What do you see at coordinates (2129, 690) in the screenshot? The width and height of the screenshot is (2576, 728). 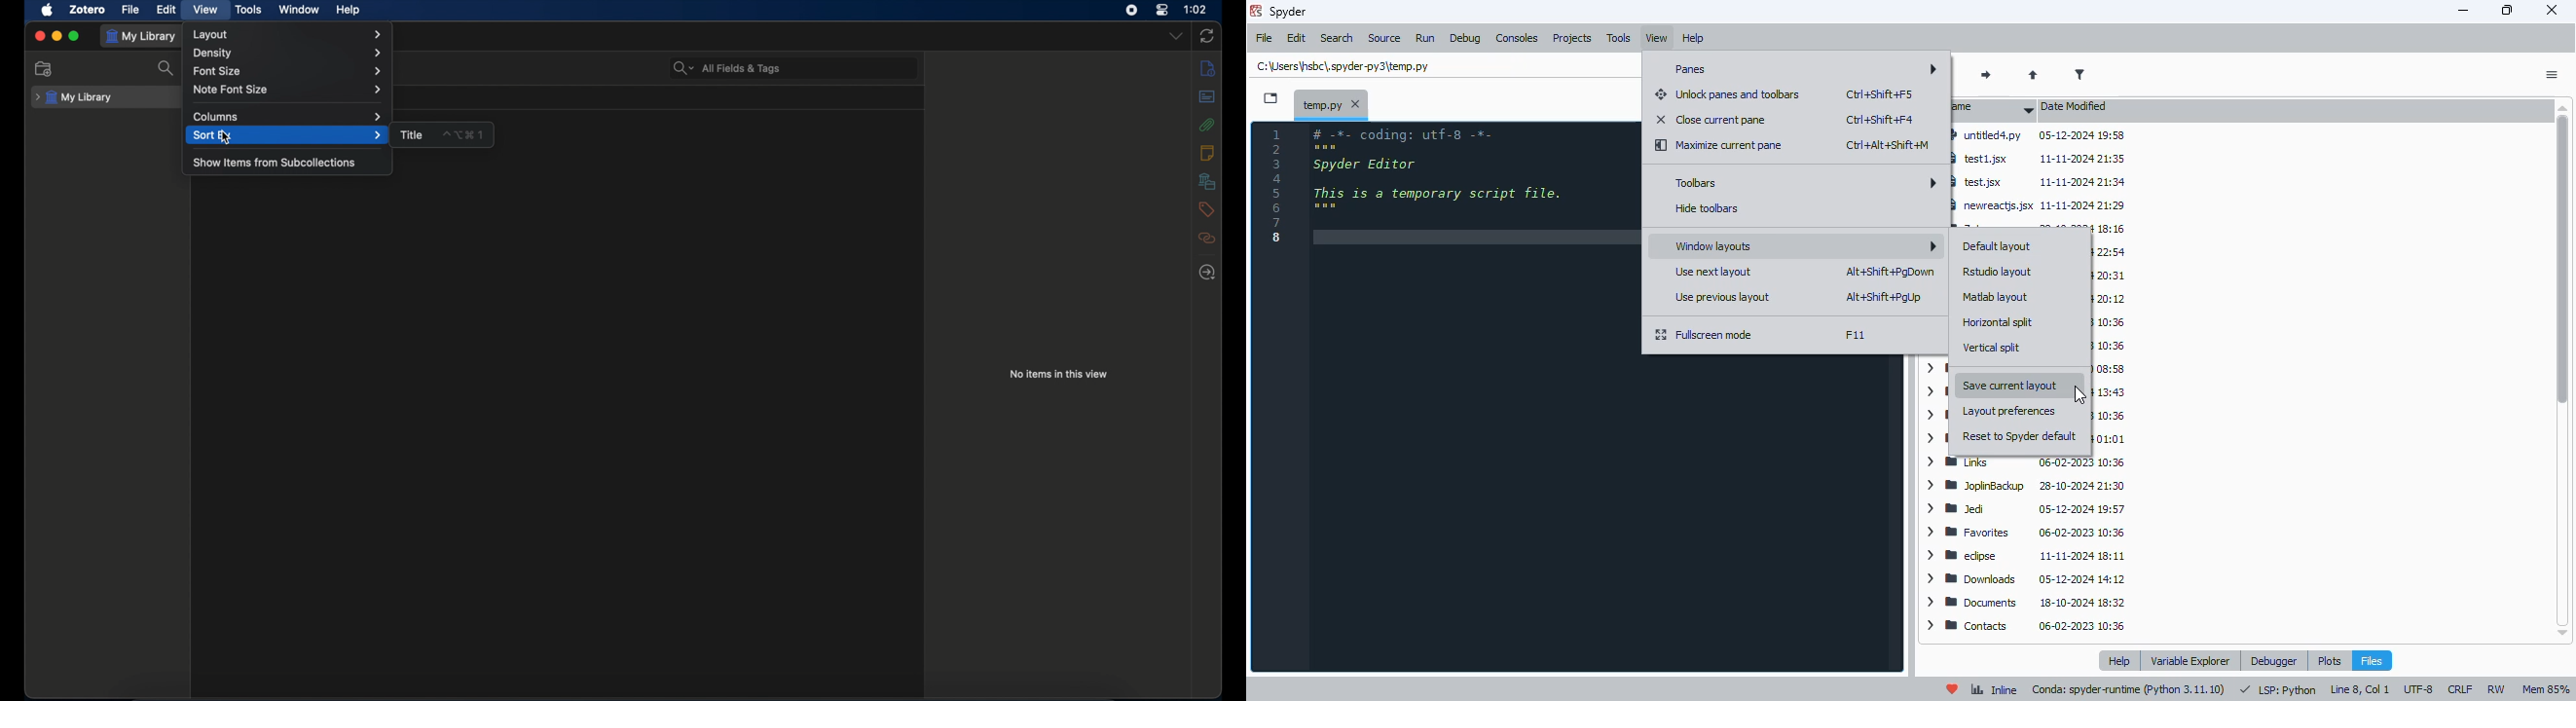 I see `conda: spyder-runtime (python 3. 11. 10)` at bounding box center [2129, 690].